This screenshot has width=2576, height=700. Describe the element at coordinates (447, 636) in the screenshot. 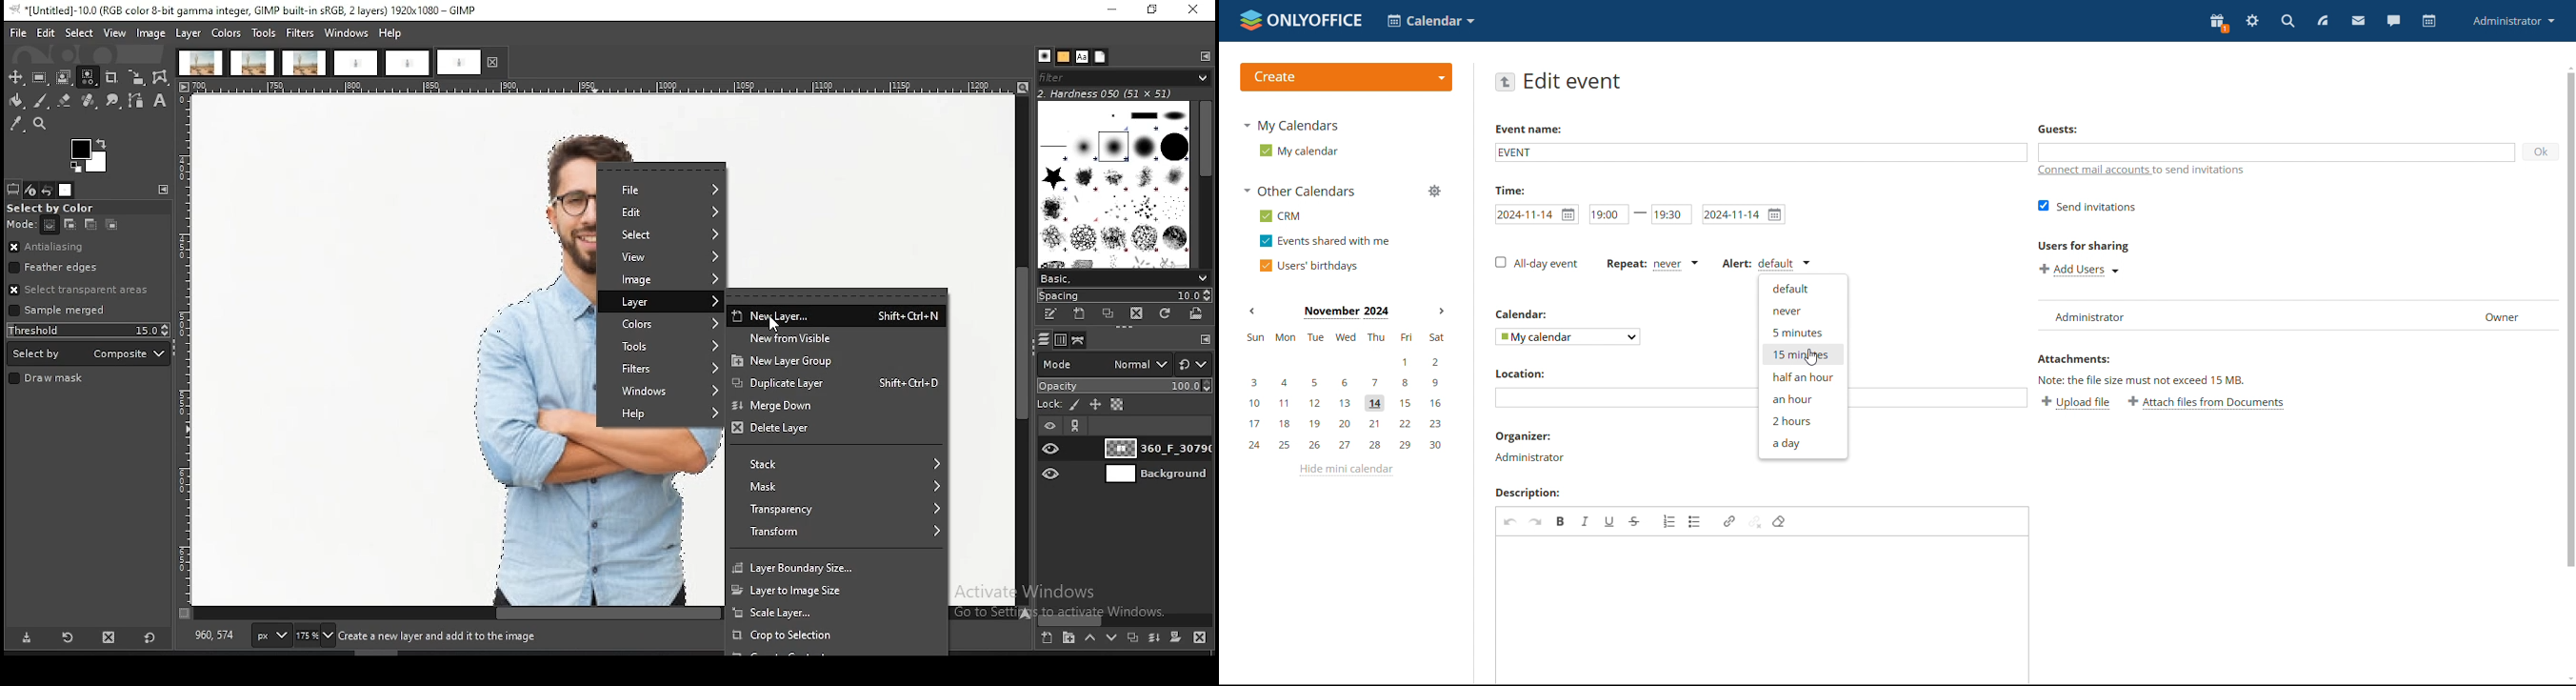

I see `create new layer and add it to the image` at that location.